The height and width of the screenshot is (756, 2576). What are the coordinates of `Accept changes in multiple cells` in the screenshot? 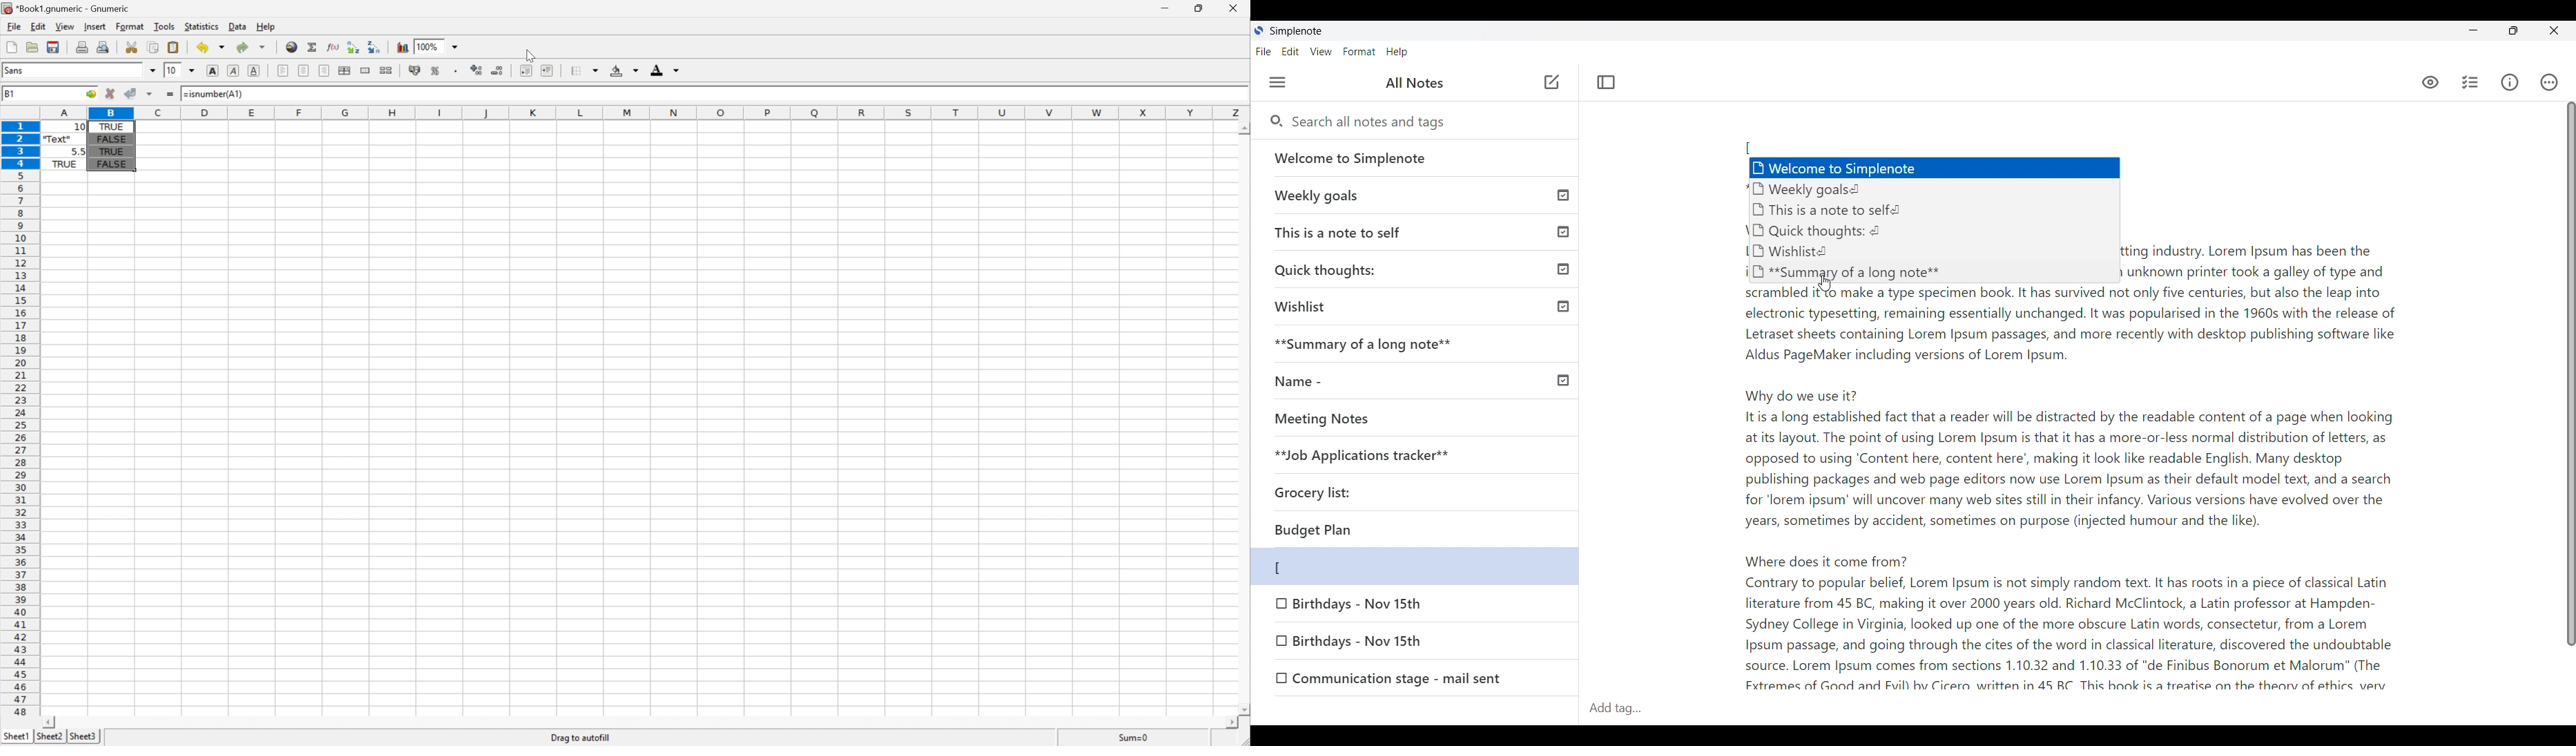 It's located at (150, 94).